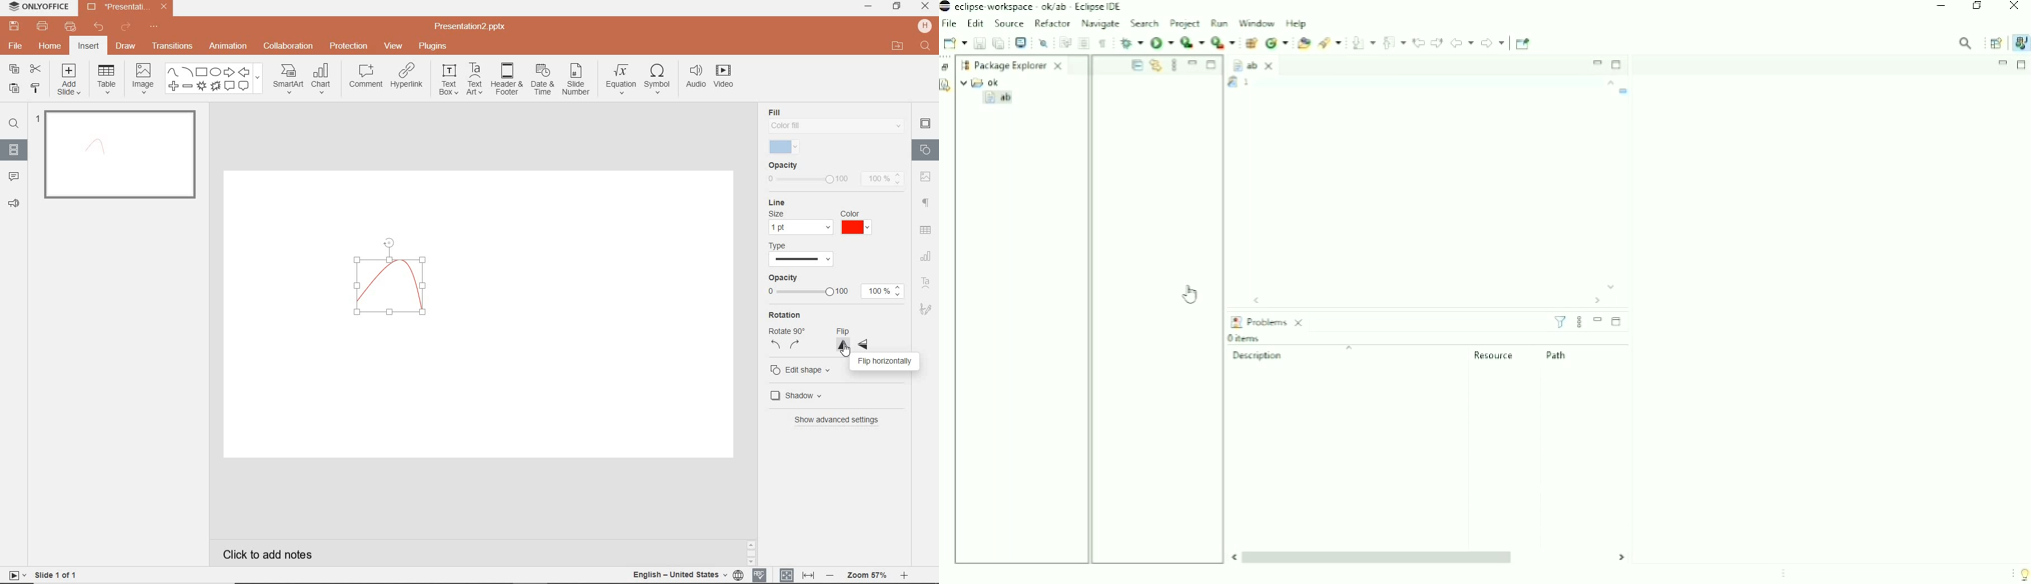 Image resolution: width=2044 pixels, height=588 pixels. I want to click on COPY STYLE, so click(35, 88).